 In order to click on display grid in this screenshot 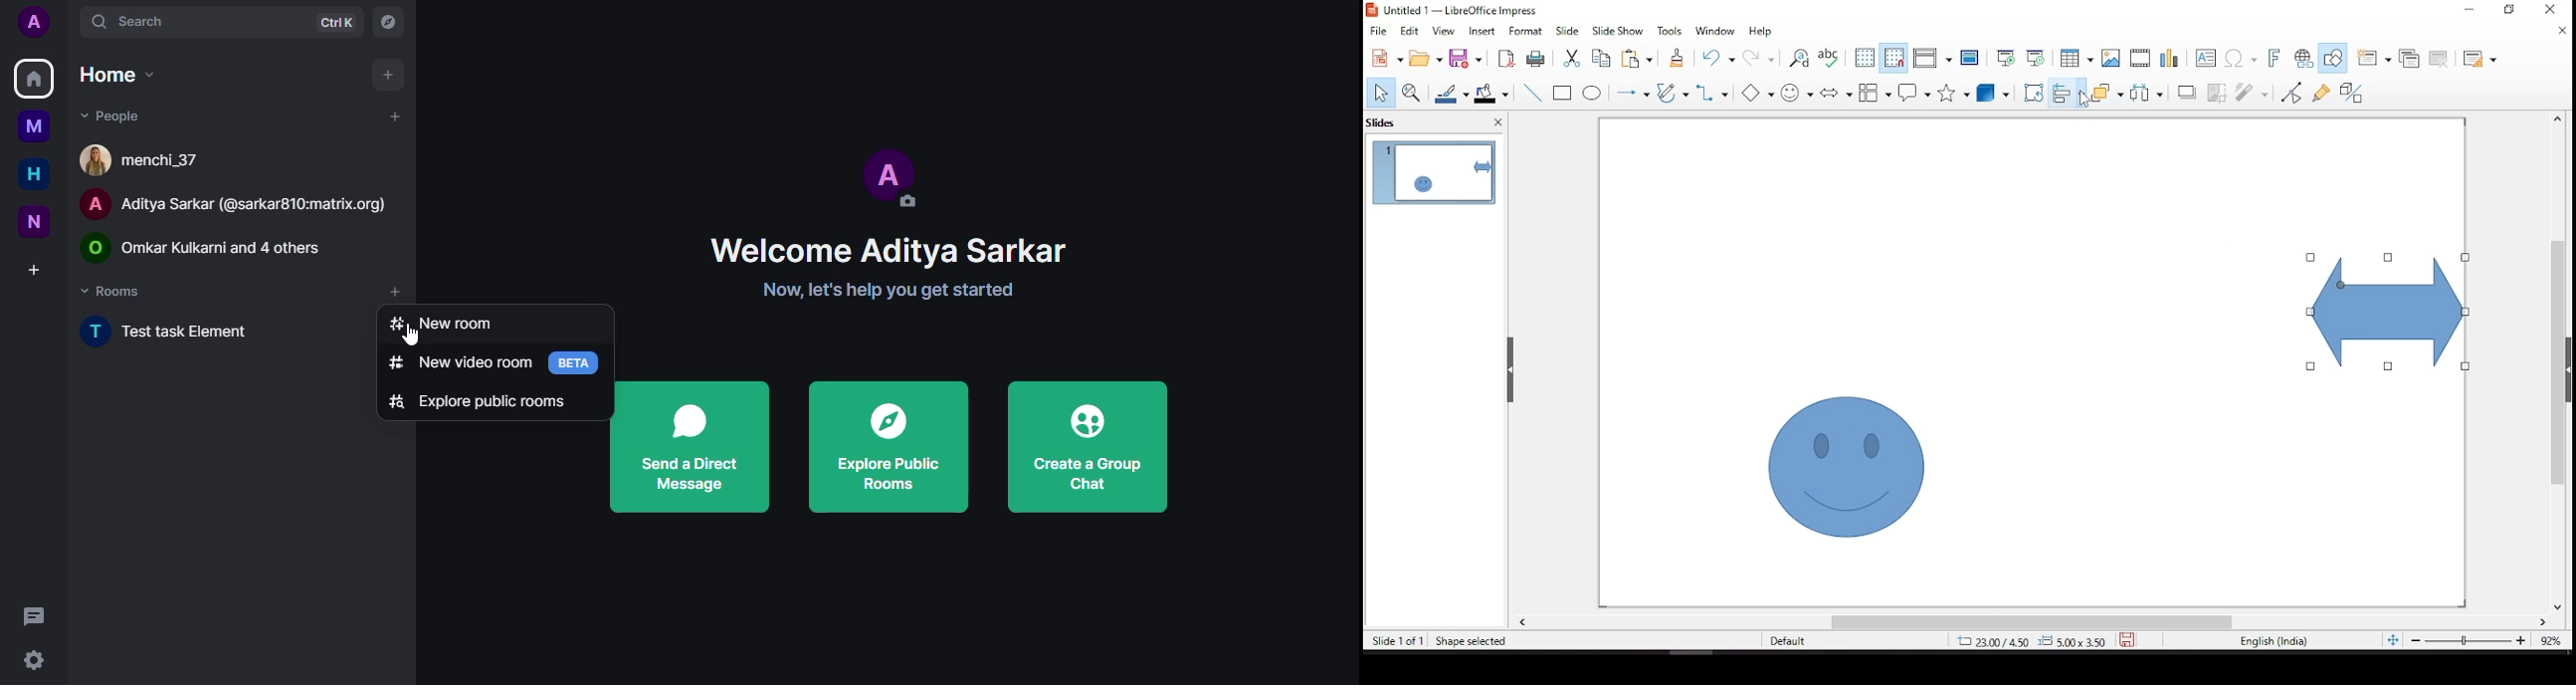, I will do `click(1864, 56)`.